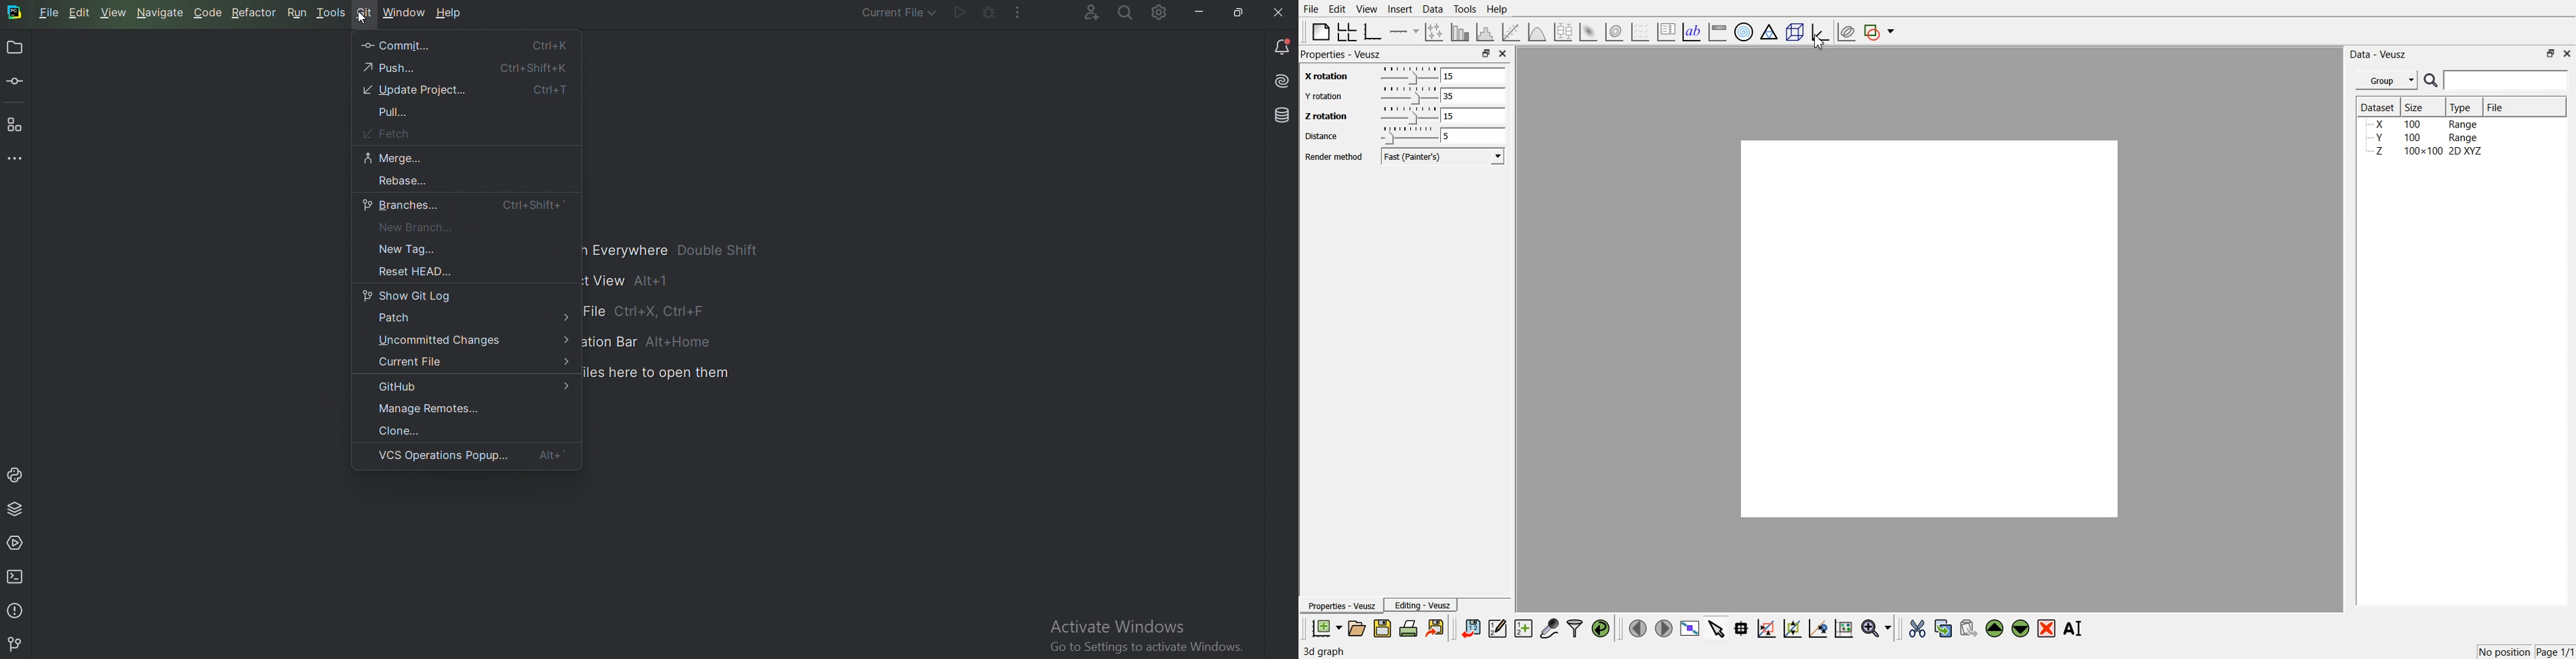 Image resolution: width=2576 pixels, height=672 pixels. What do you see at coordinates (1930, 329) in the screenshot?
I see `Preview window` at bounding box center [1930, 329].